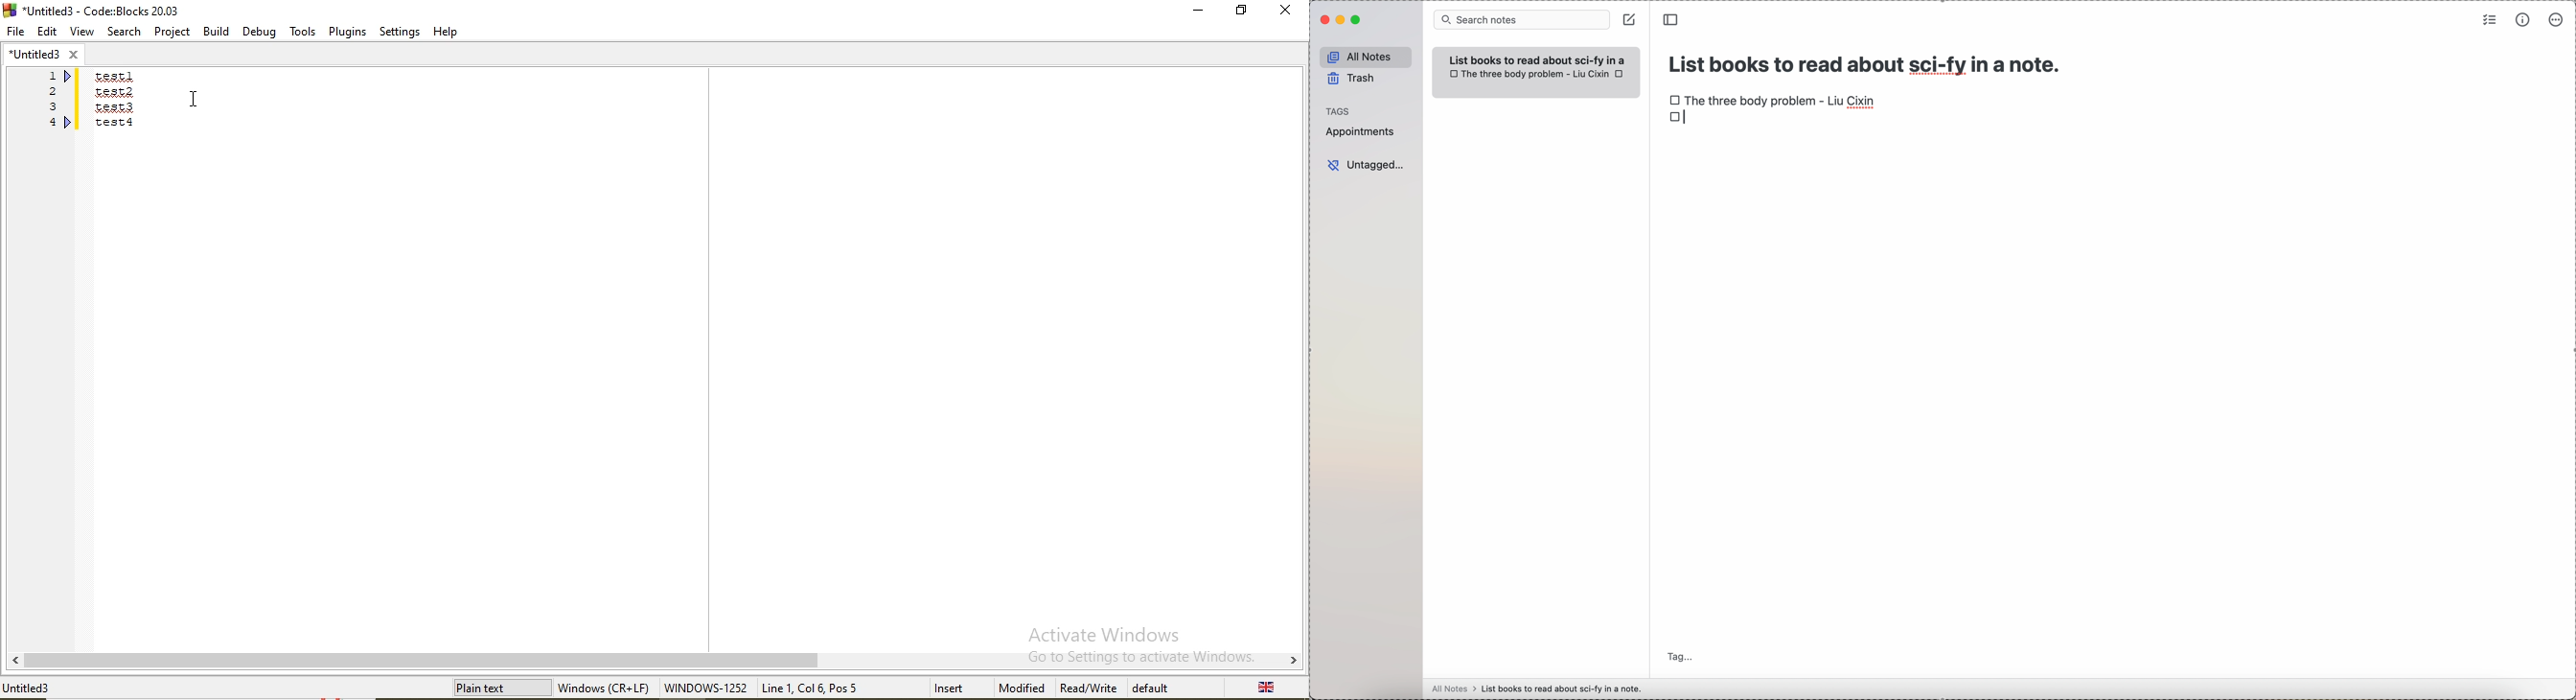 The height and width of the screenshot is (700, 2576). I want to click on Tools , so click(302, 33).